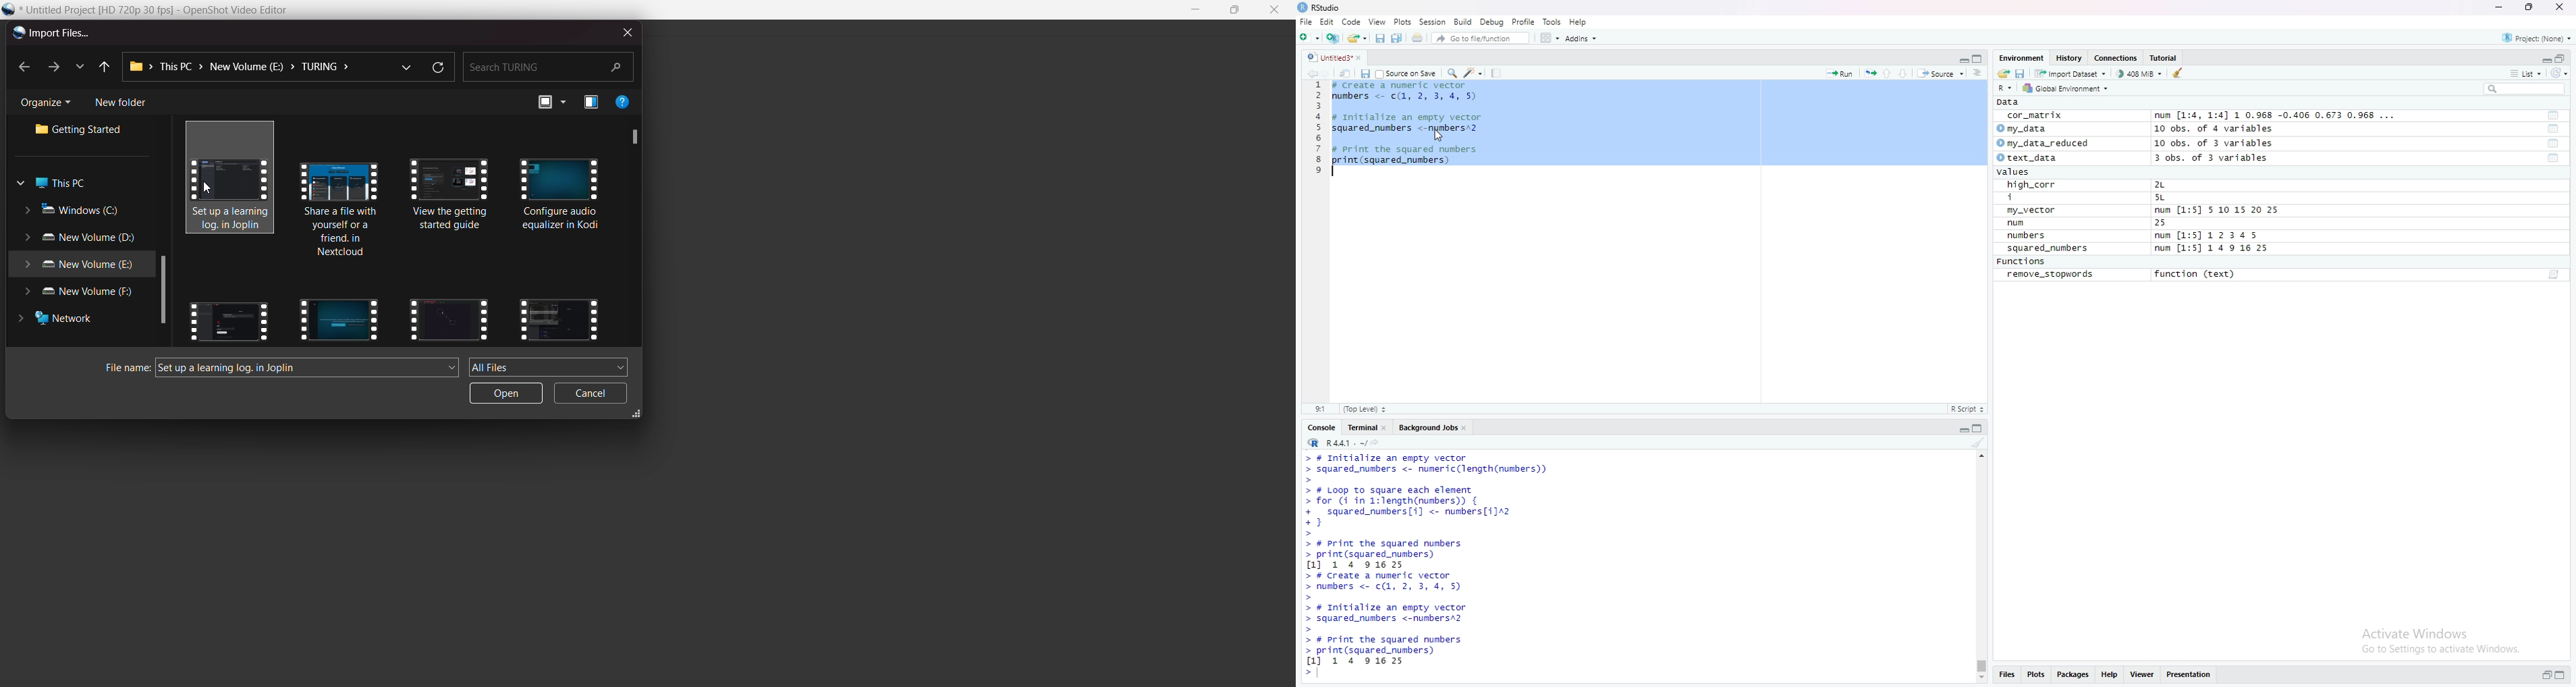 The image size is (2576, 700). What do you see at coordinates (1360, 426) in the screenshot?
I see `Terminal` at bounding box center [1360, 426].